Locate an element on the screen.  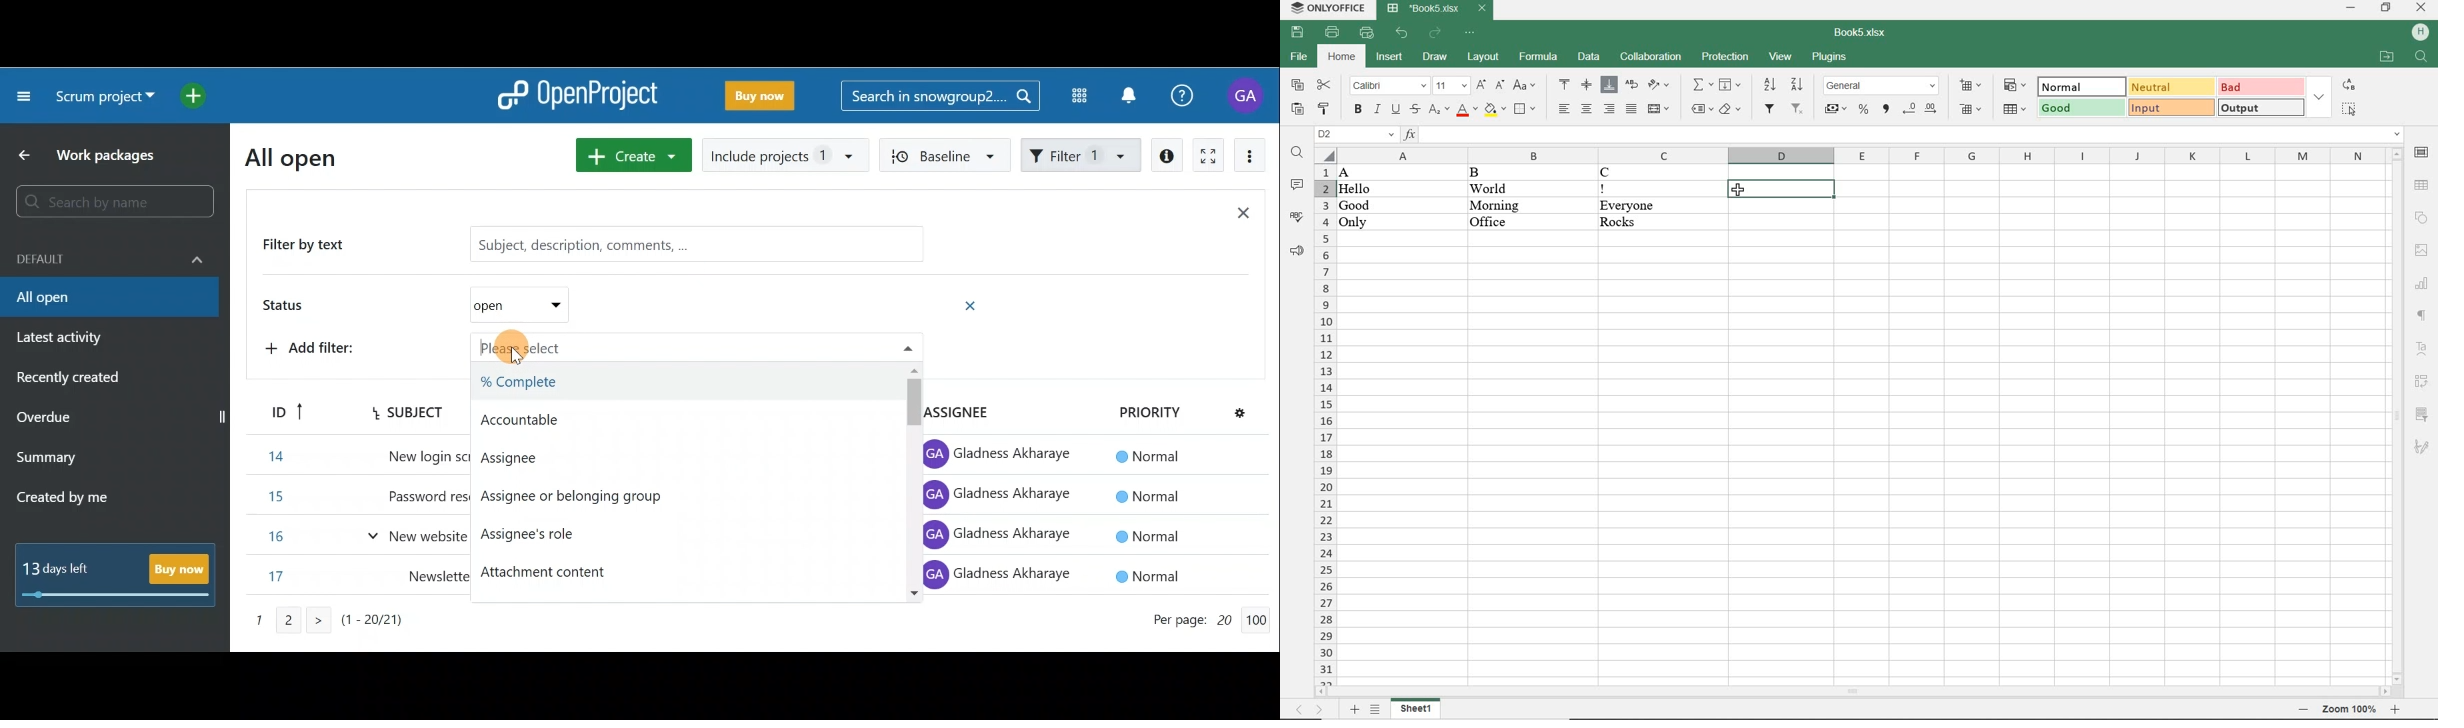
Remove is located at coordinates (972, 305).